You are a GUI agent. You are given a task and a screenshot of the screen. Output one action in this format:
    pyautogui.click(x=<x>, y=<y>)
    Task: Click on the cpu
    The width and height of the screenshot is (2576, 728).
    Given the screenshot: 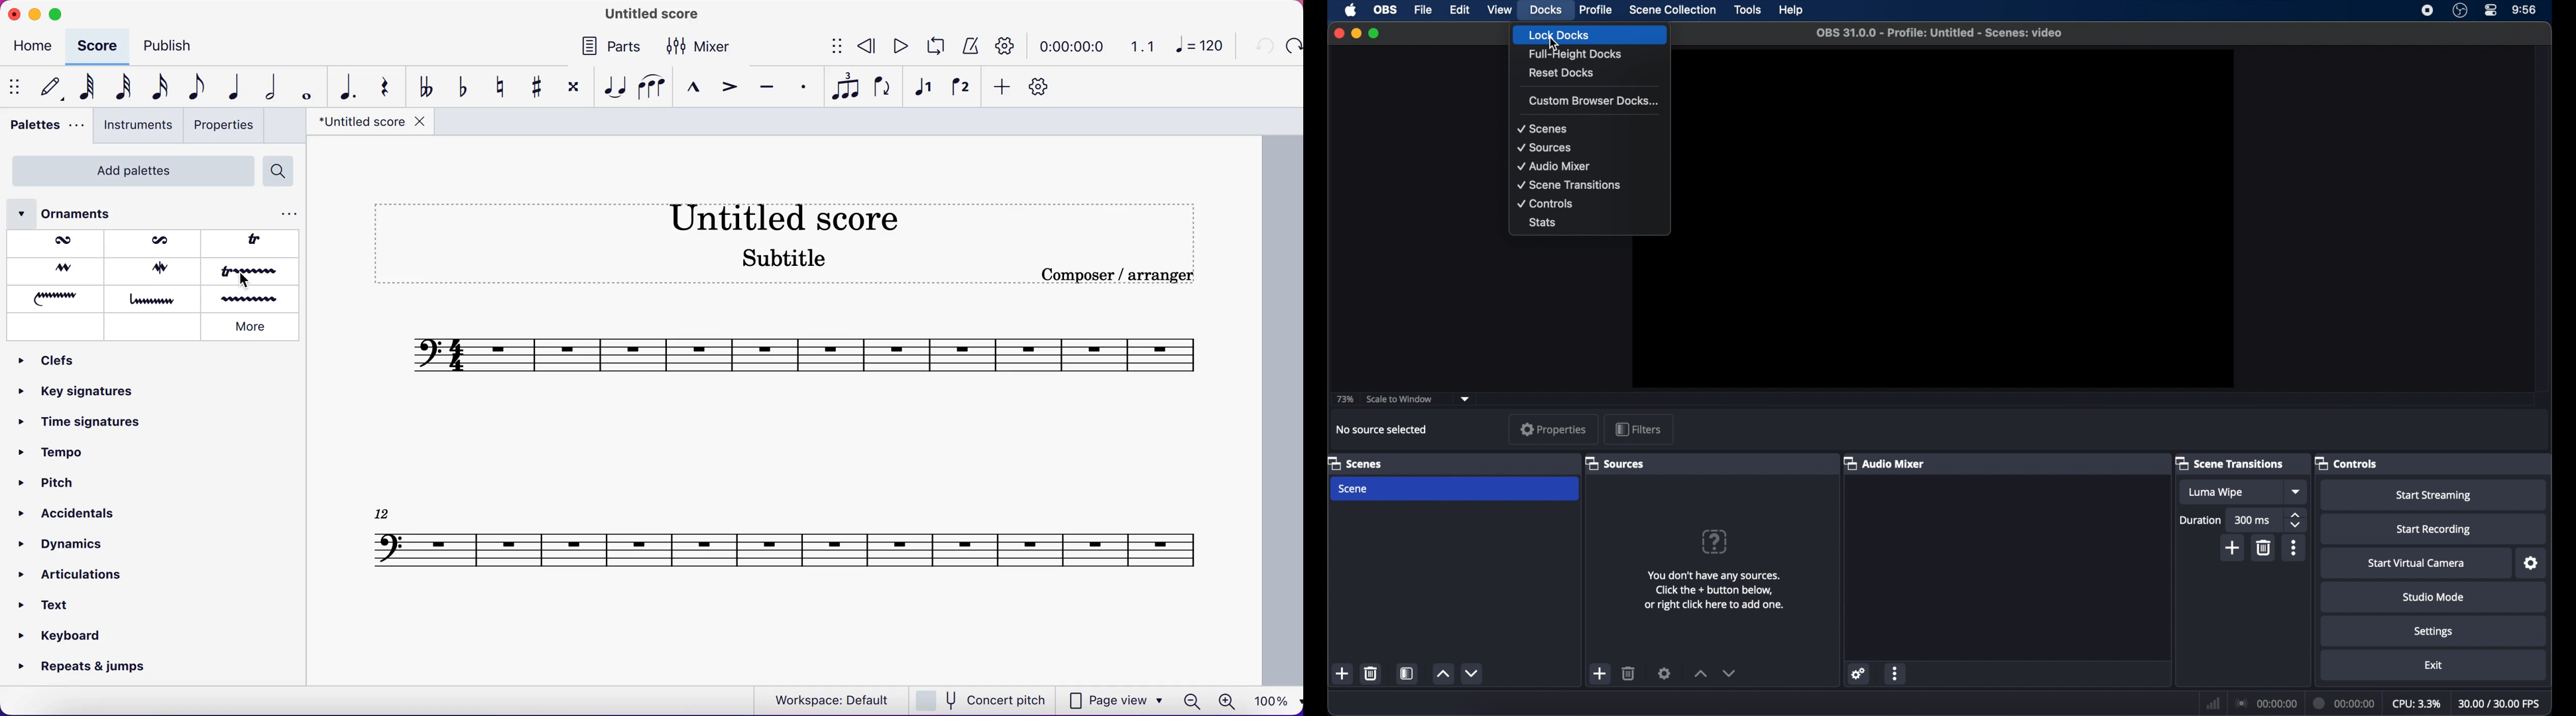 What is the action you would take?
    pyautogui.click(x=2416, y=703)
    